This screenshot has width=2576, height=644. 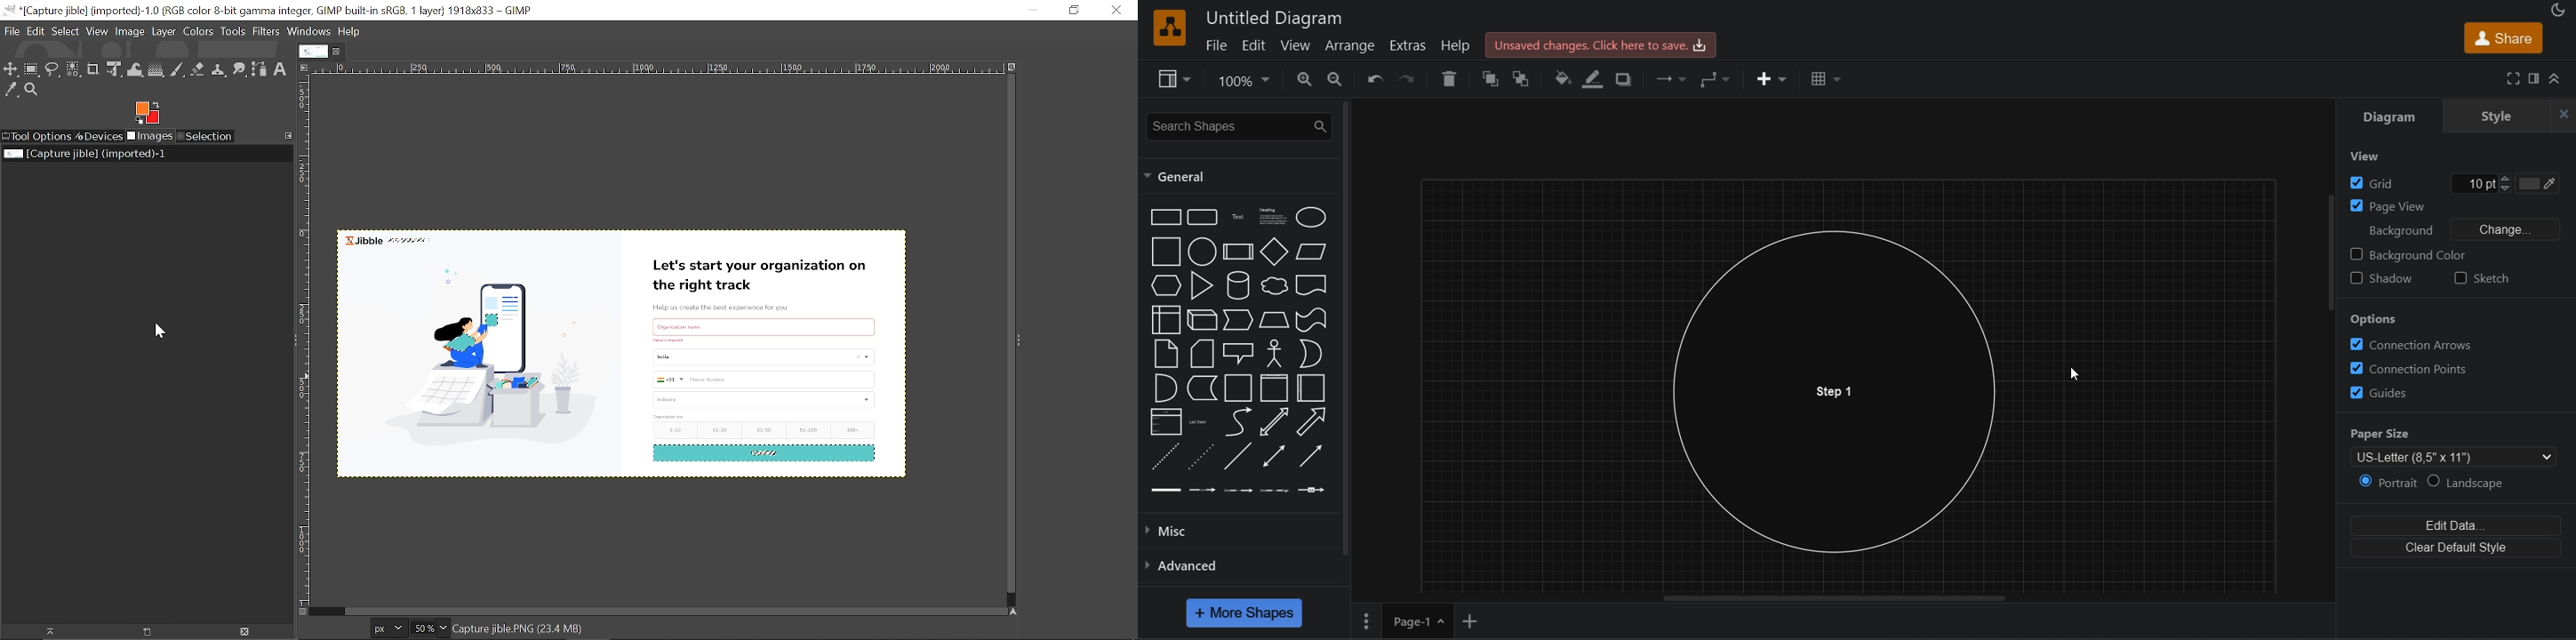 I want to click on connection, so click(x=1676, y=78).